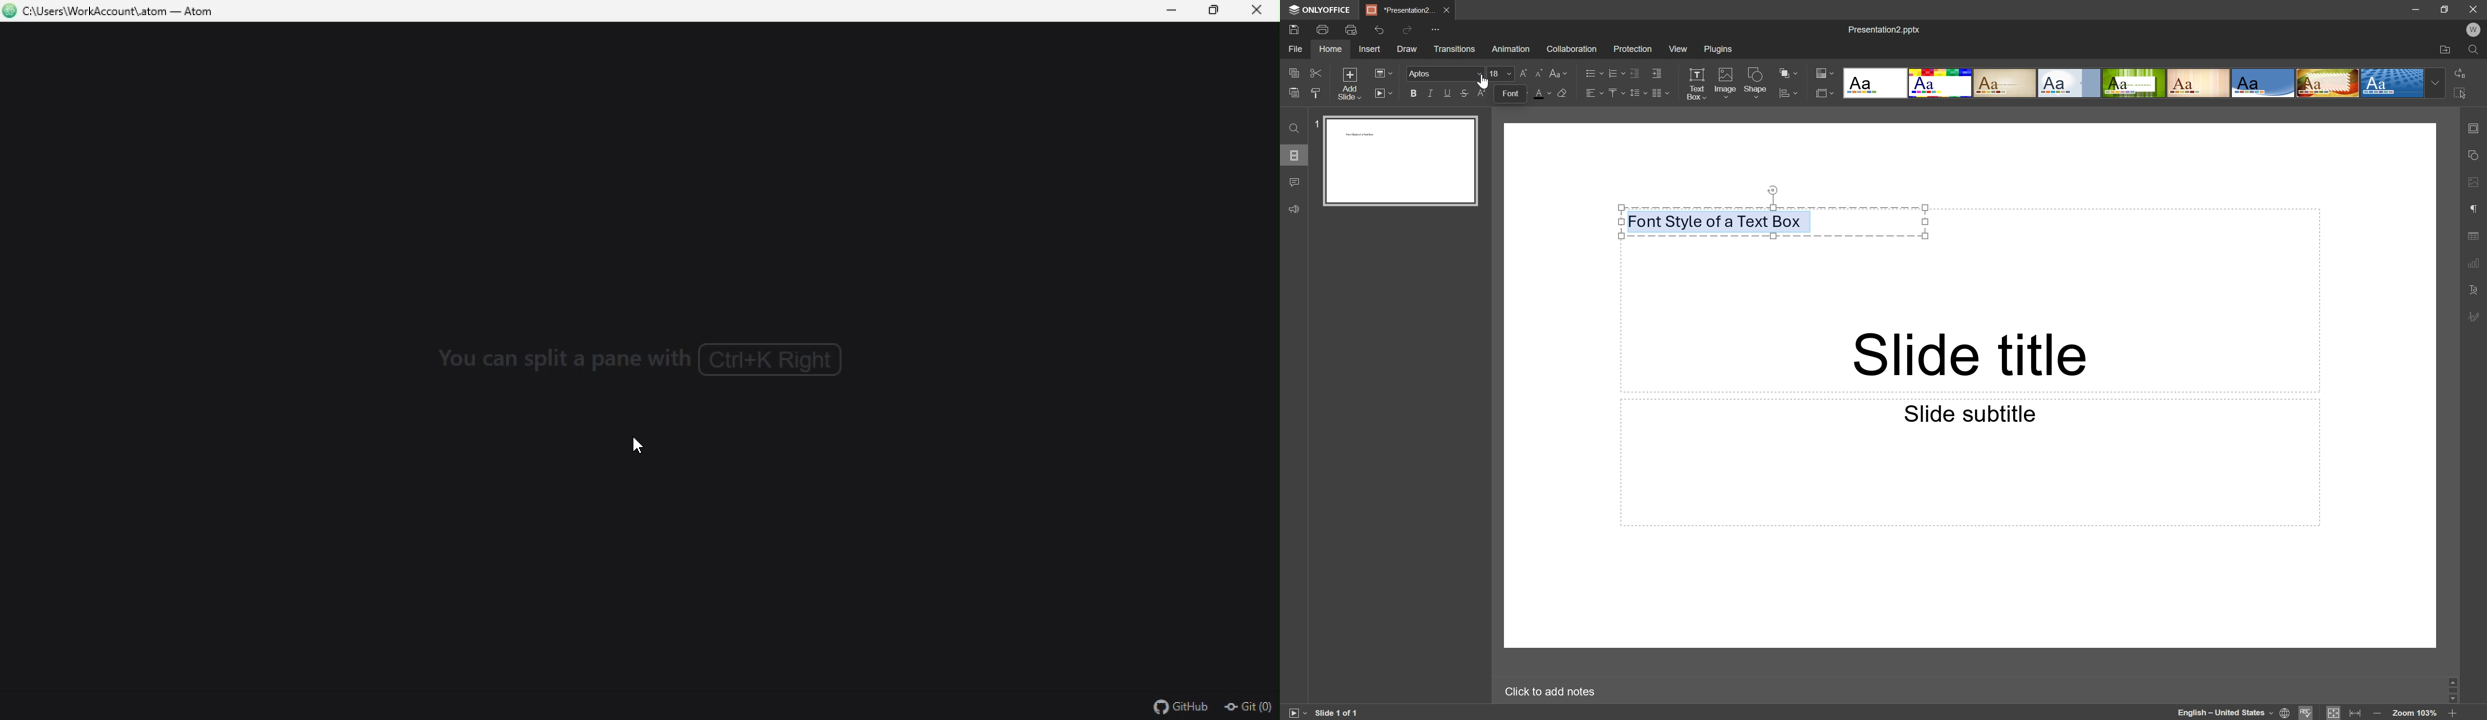 This screenshot has height=728, width=2492. What do you see at coordinates (2417, 7) in the screenshot?
I see `Minimize` at bounding box center [2417, 7].